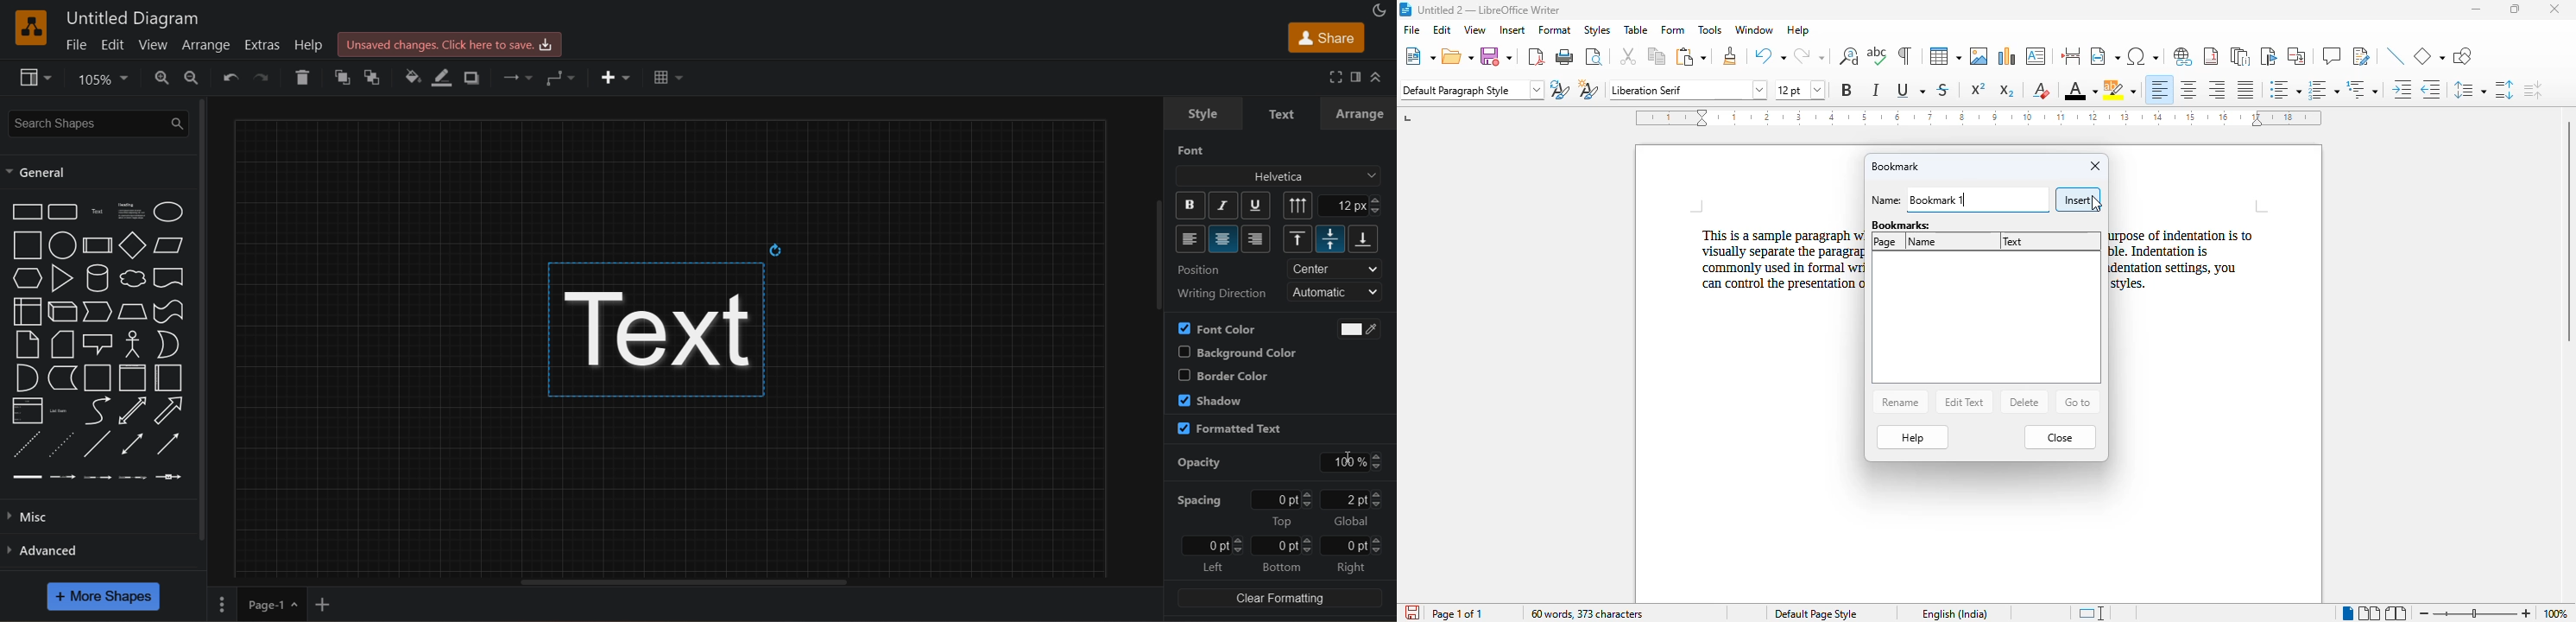  What do you see at coordinates (1954, 613) in the screenshot?
I see `text language` at bounding box center [1954, 613].